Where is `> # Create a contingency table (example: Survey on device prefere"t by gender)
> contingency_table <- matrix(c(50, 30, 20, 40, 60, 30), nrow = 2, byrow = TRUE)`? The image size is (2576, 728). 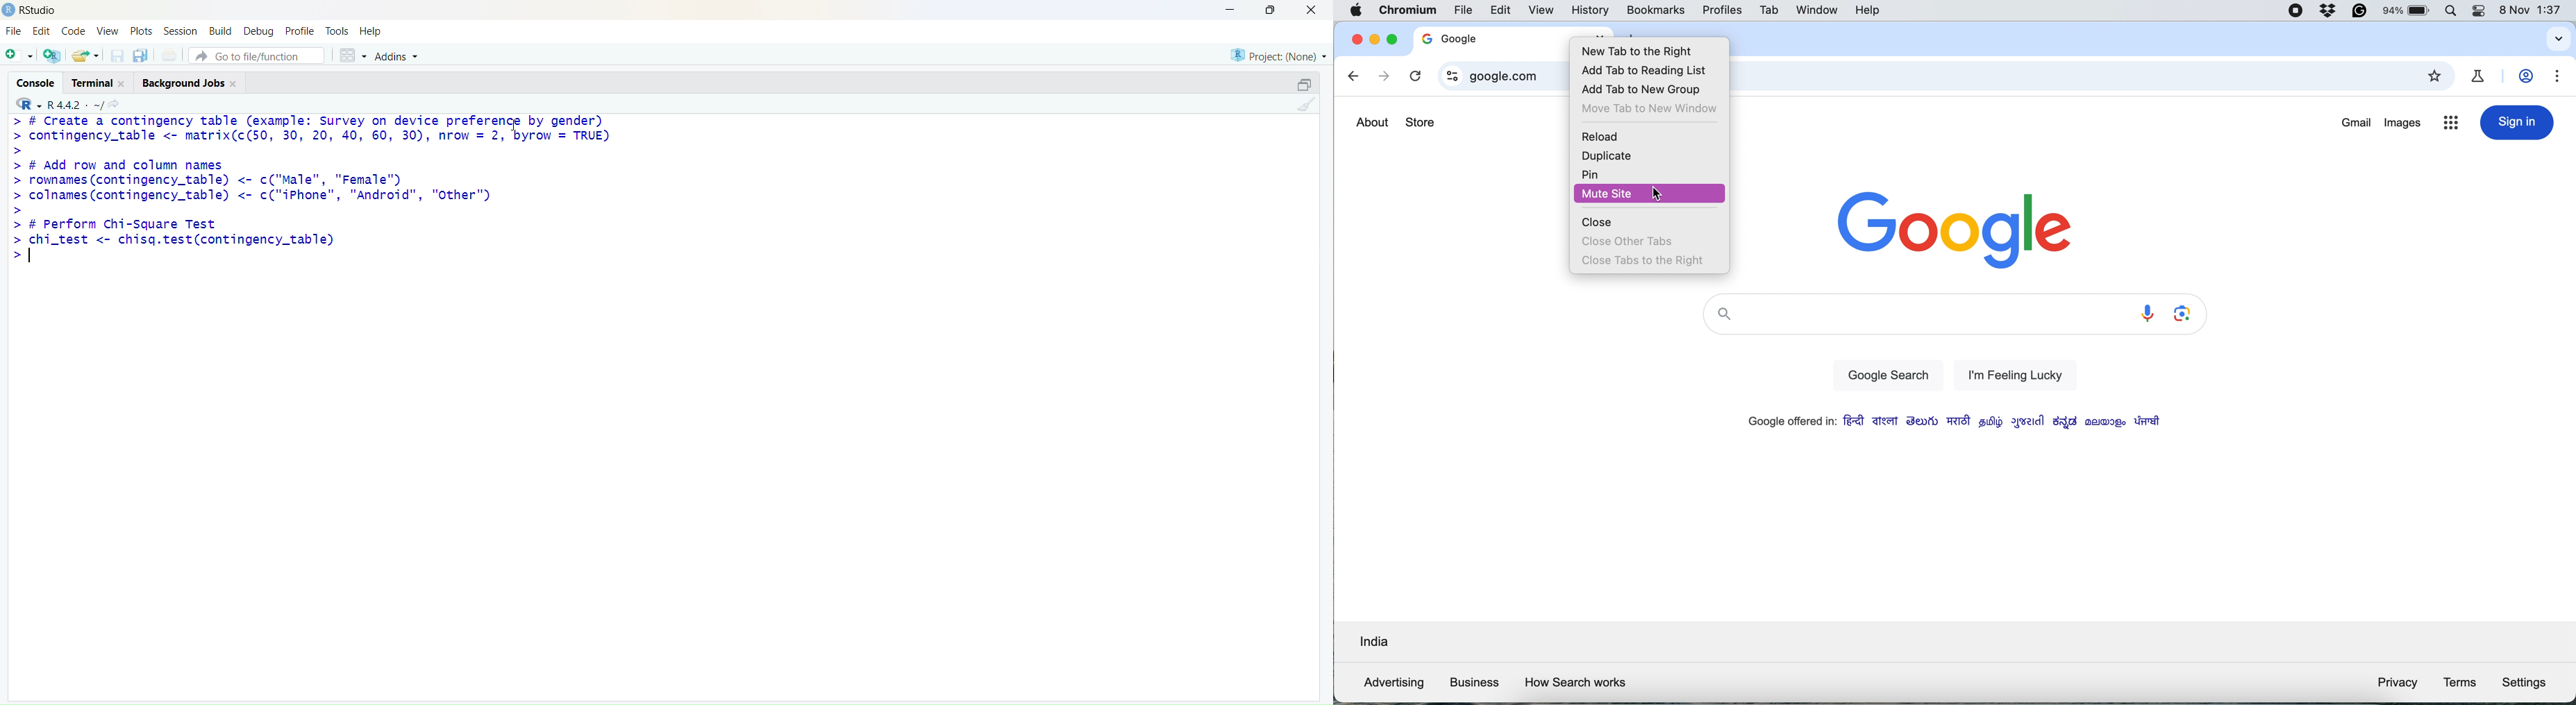 > # Create a contingency table (example: Survey on device prefere"t by gender)
> contingency_table <- matrix(c(50, 30, 20, 40, 60, 30), nrow = 2, byrow = TRUE) is located at coordinates (312, 130).